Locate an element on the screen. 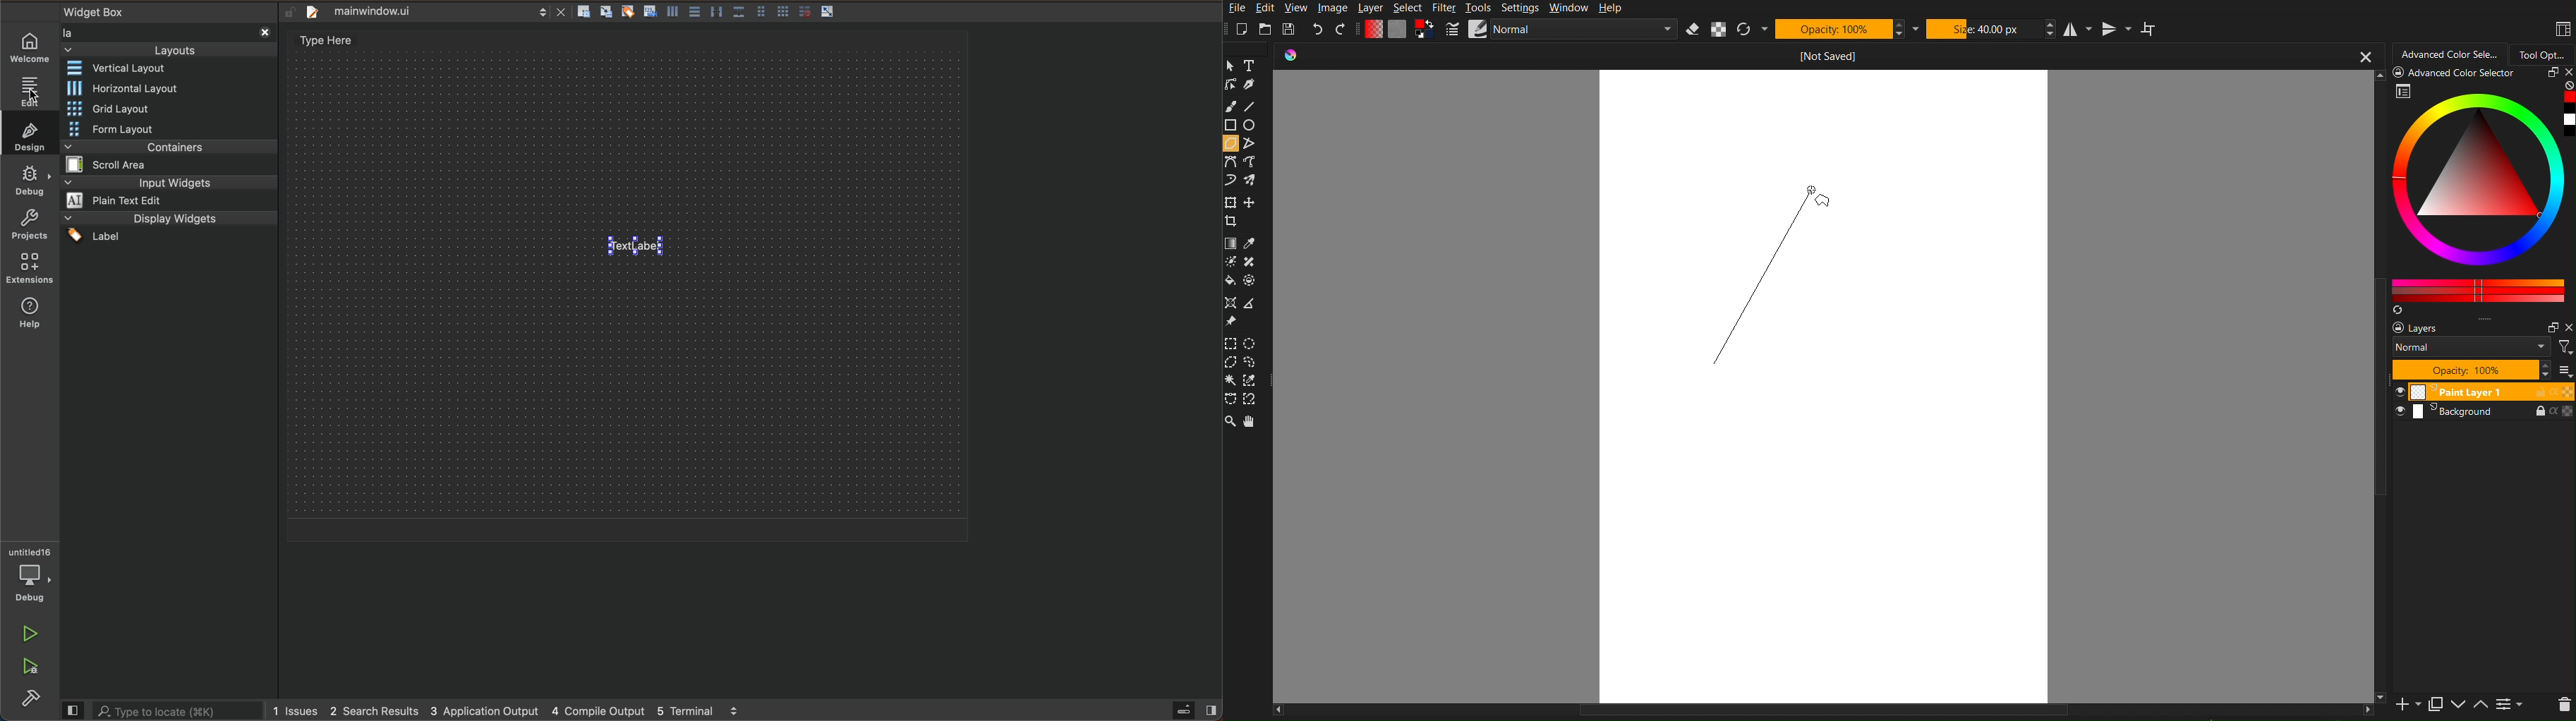  [not saved] is located at coordinates (1831, 55).